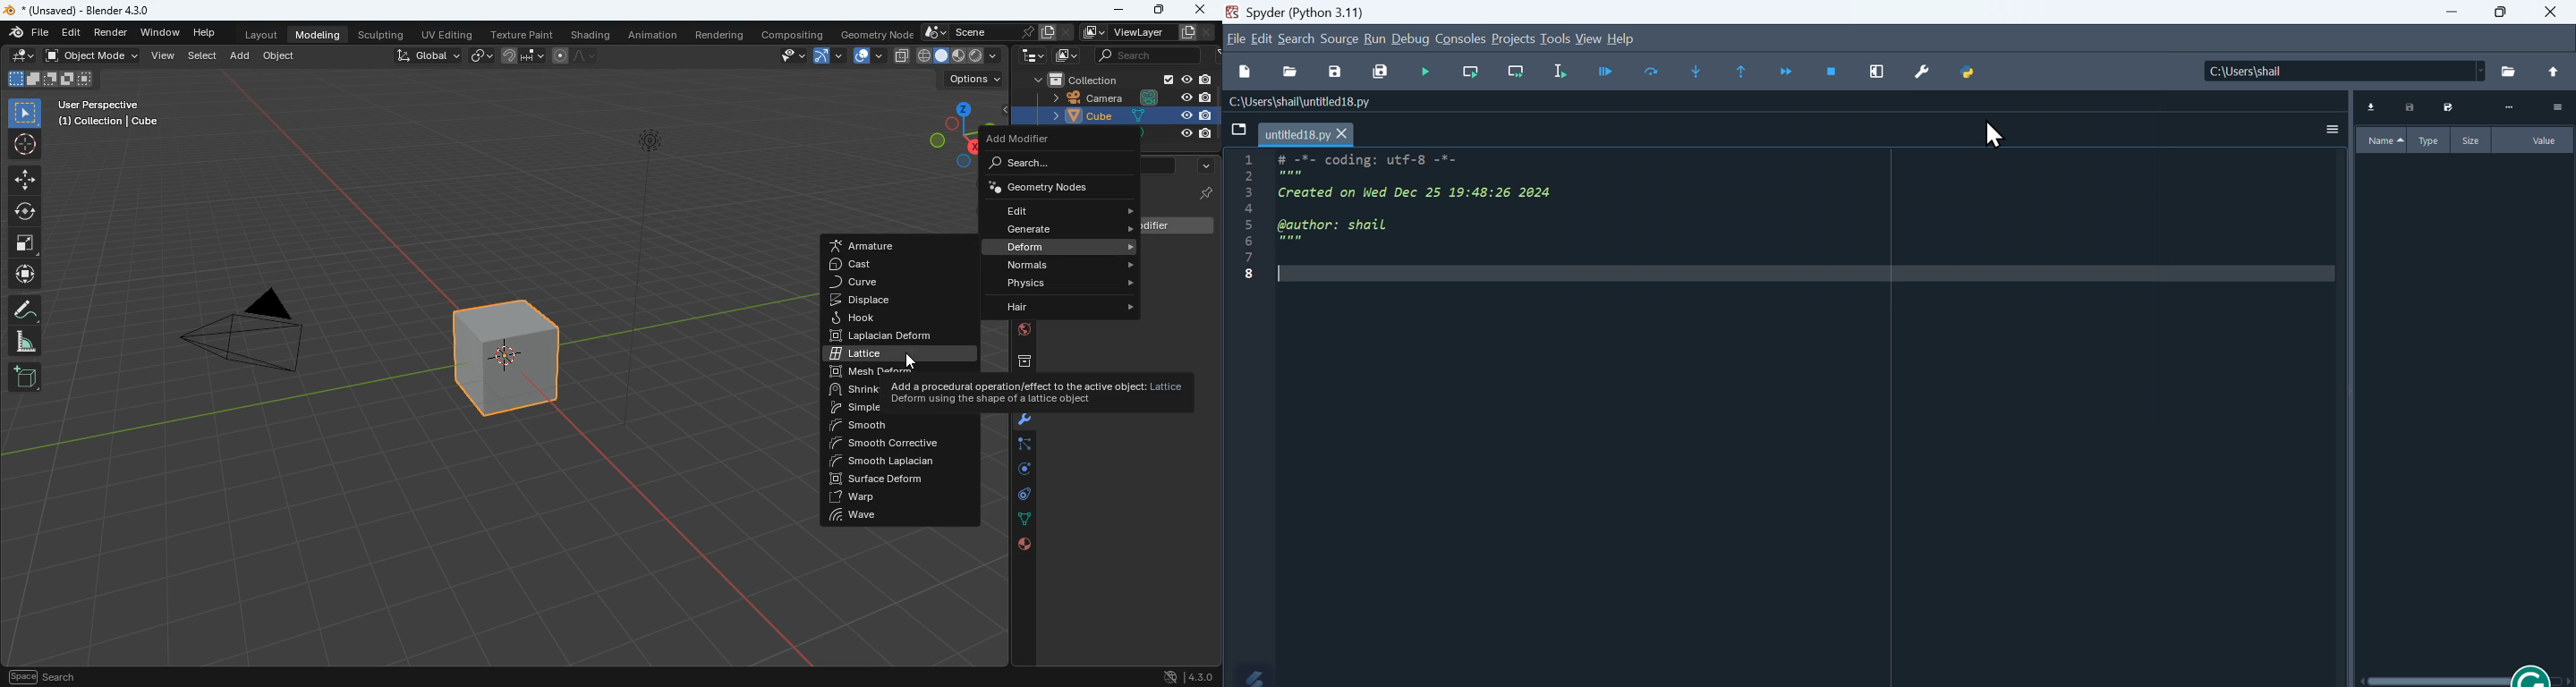 The height and width of the screenshot is (700, 2576). I want to click on uv editing, so click(446, 33).